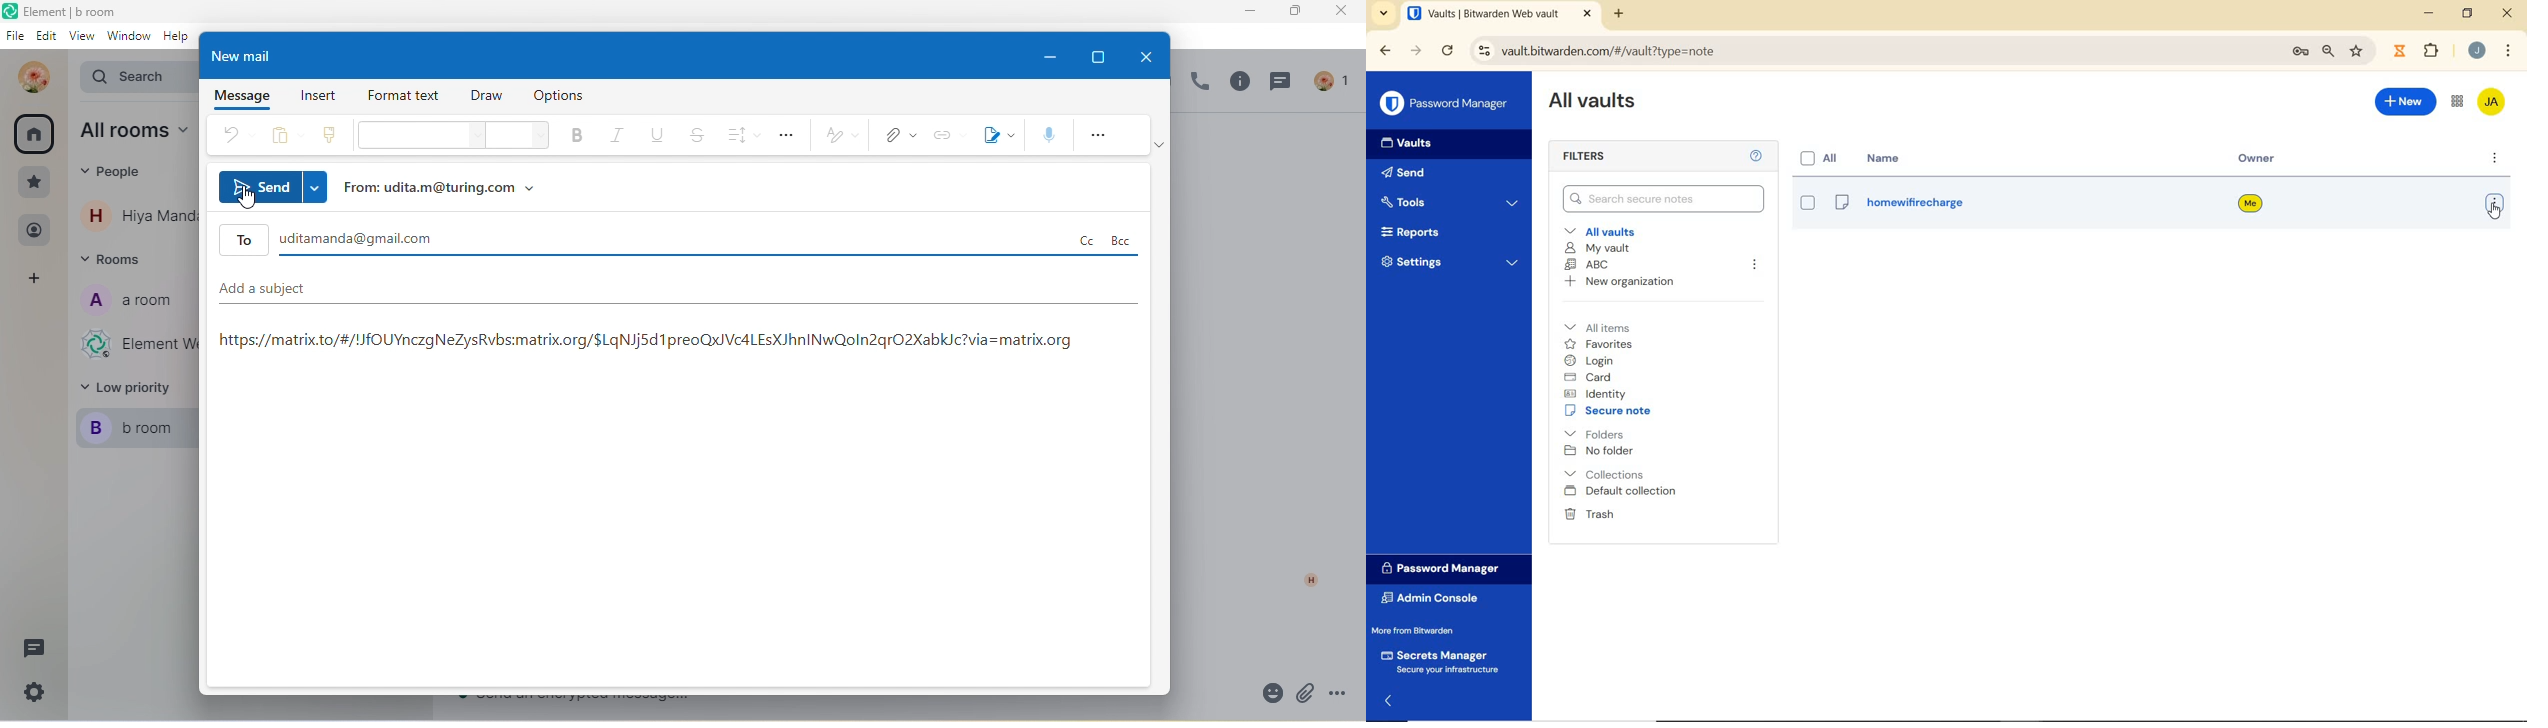  What do you see at coordinates (1758, 156) in the screenshot?
I see `Help` at bounding box center [1758, 156].